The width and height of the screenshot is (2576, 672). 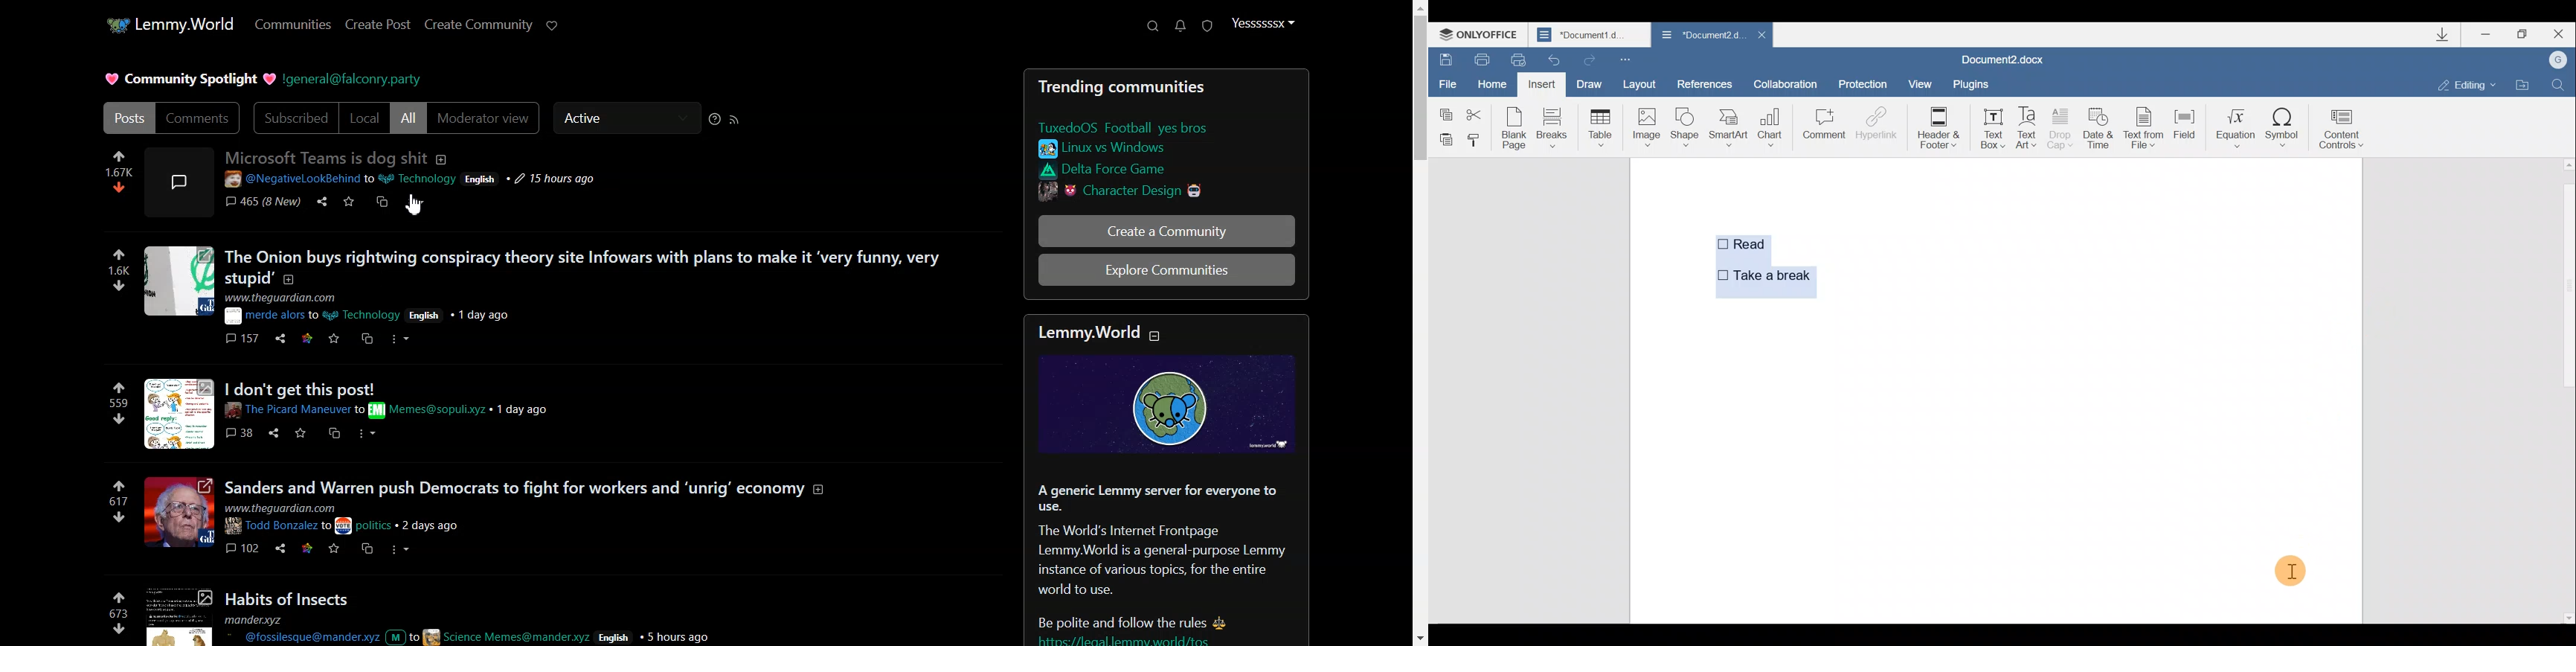 I want to click on Home Page, so click(x=170, y=25).